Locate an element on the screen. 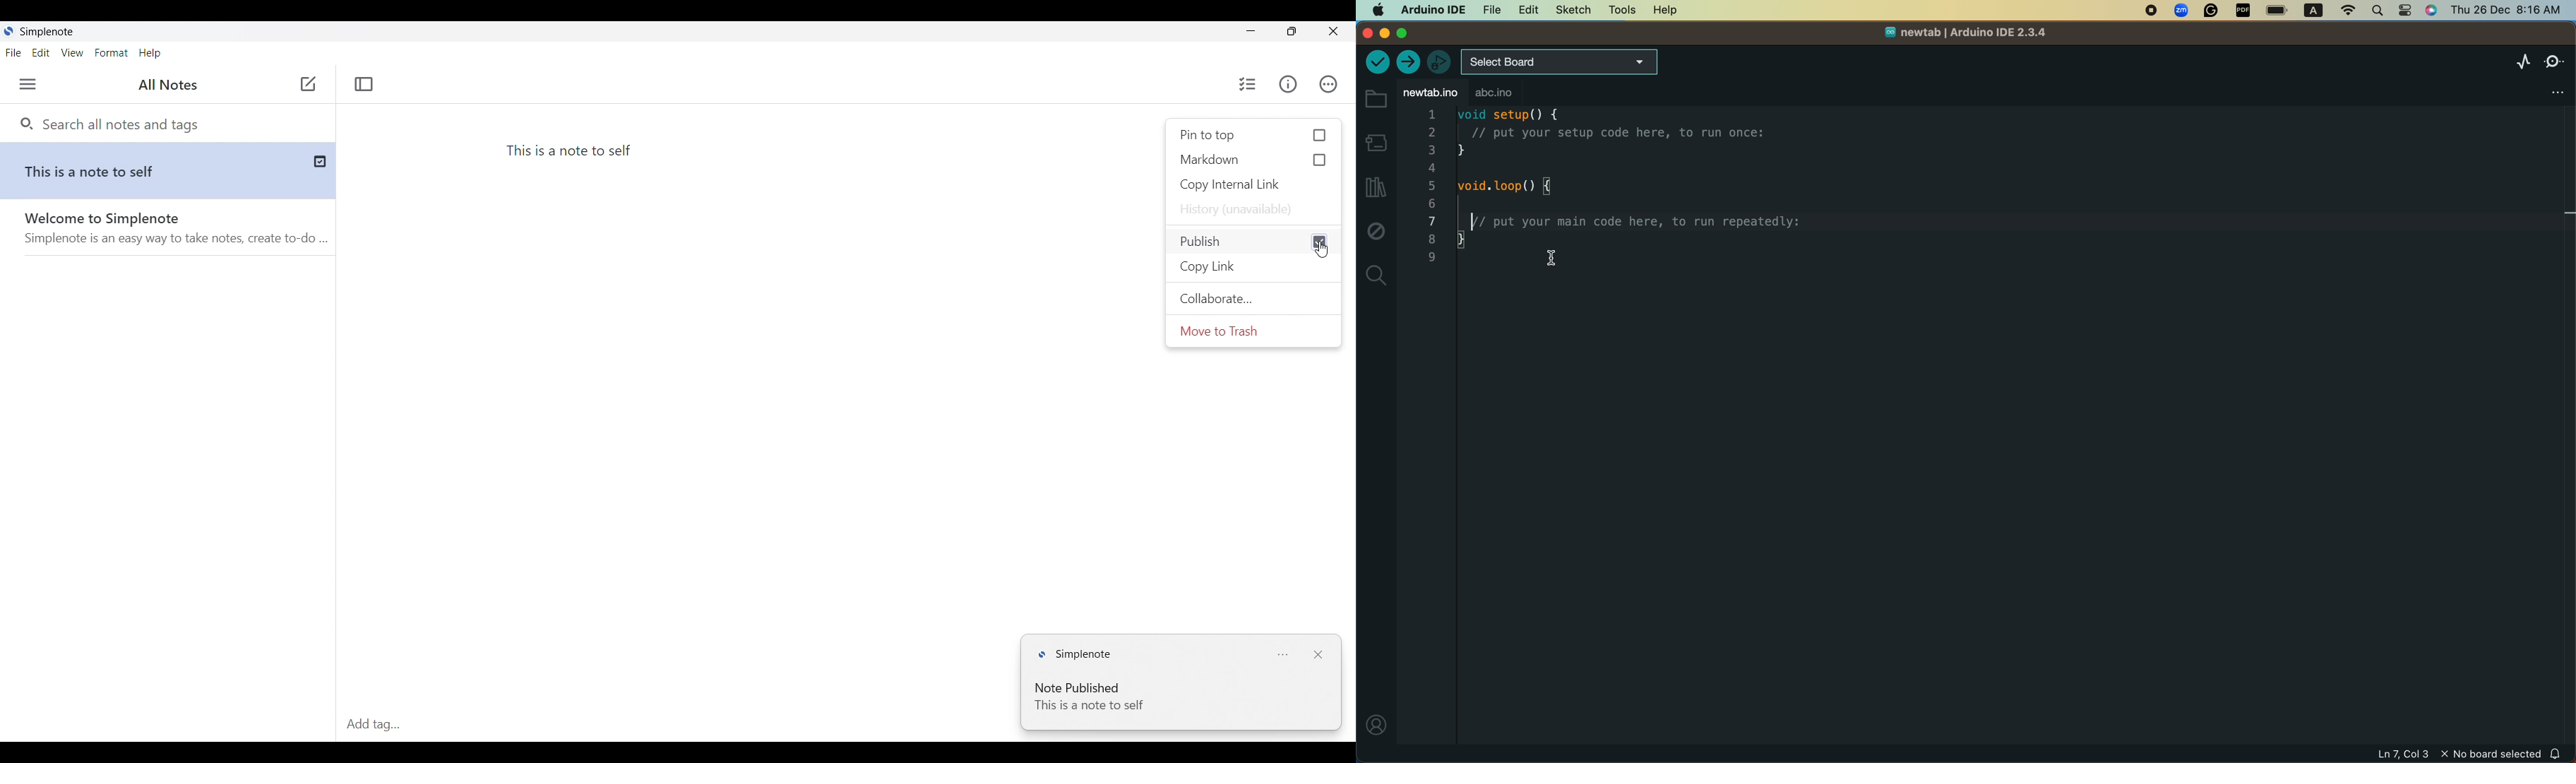  Help is located at coordinates (150, 54).